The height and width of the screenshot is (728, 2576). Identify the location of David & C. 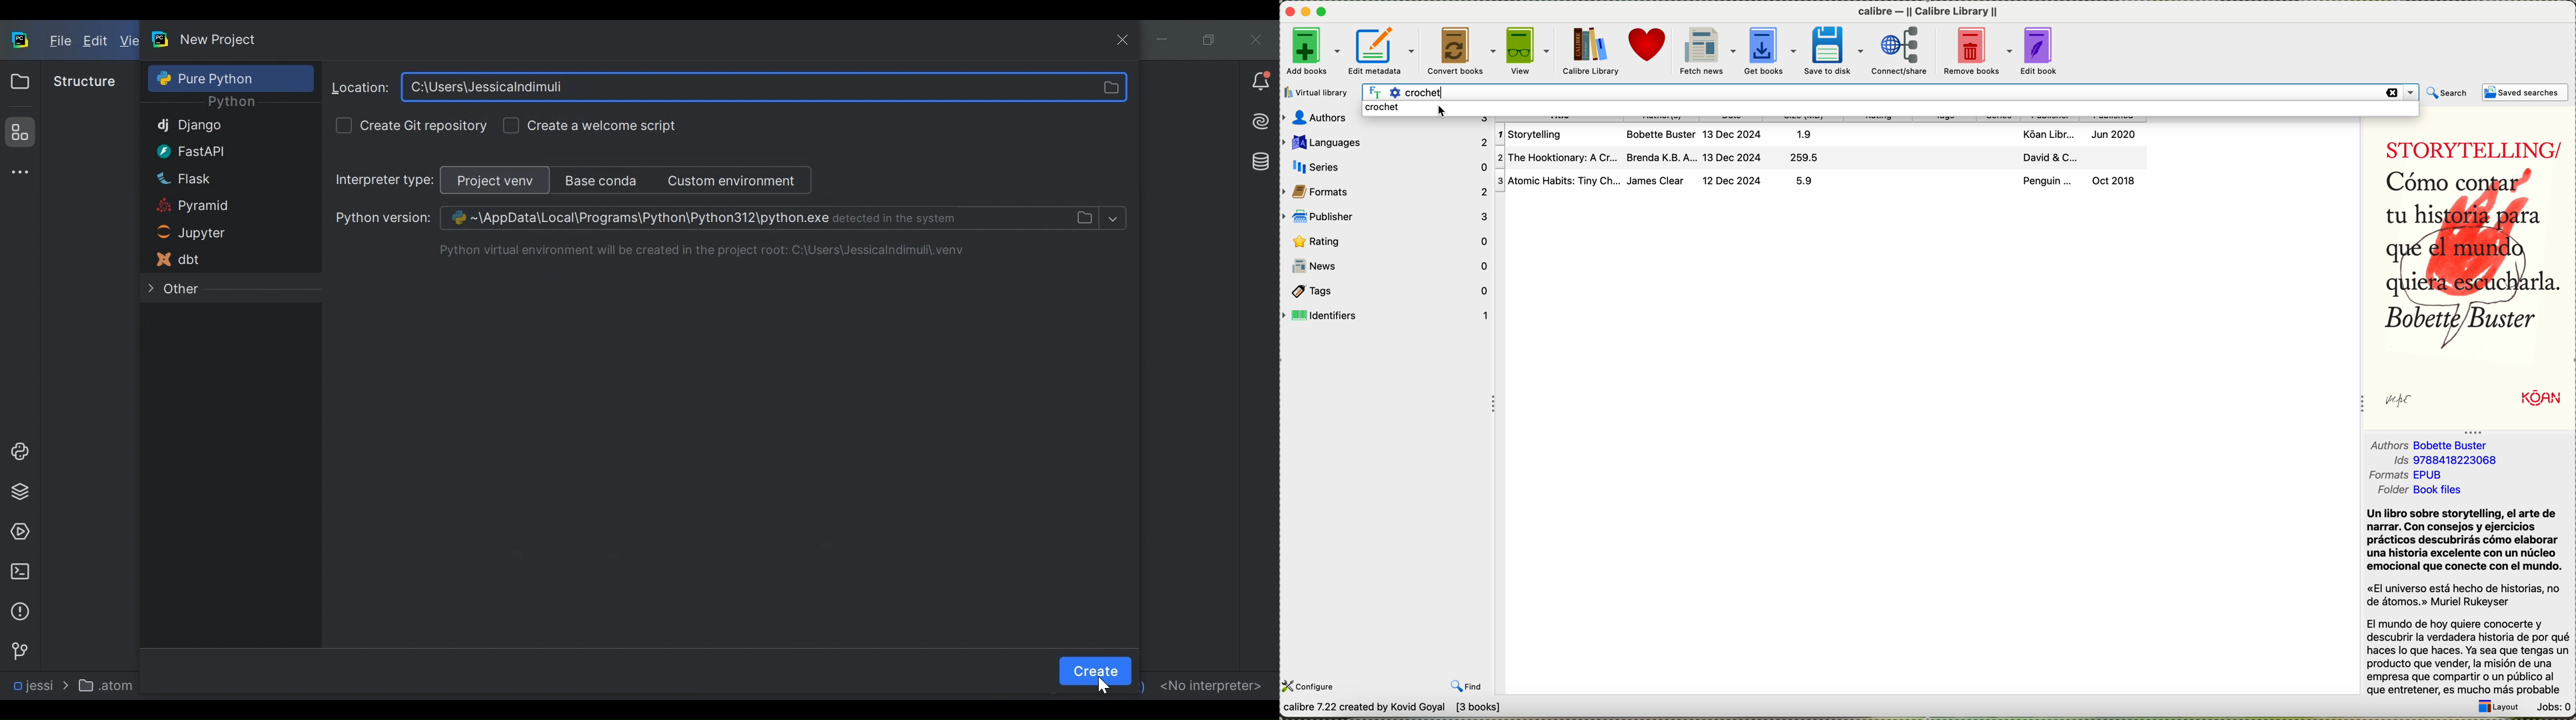
(2045, 157).